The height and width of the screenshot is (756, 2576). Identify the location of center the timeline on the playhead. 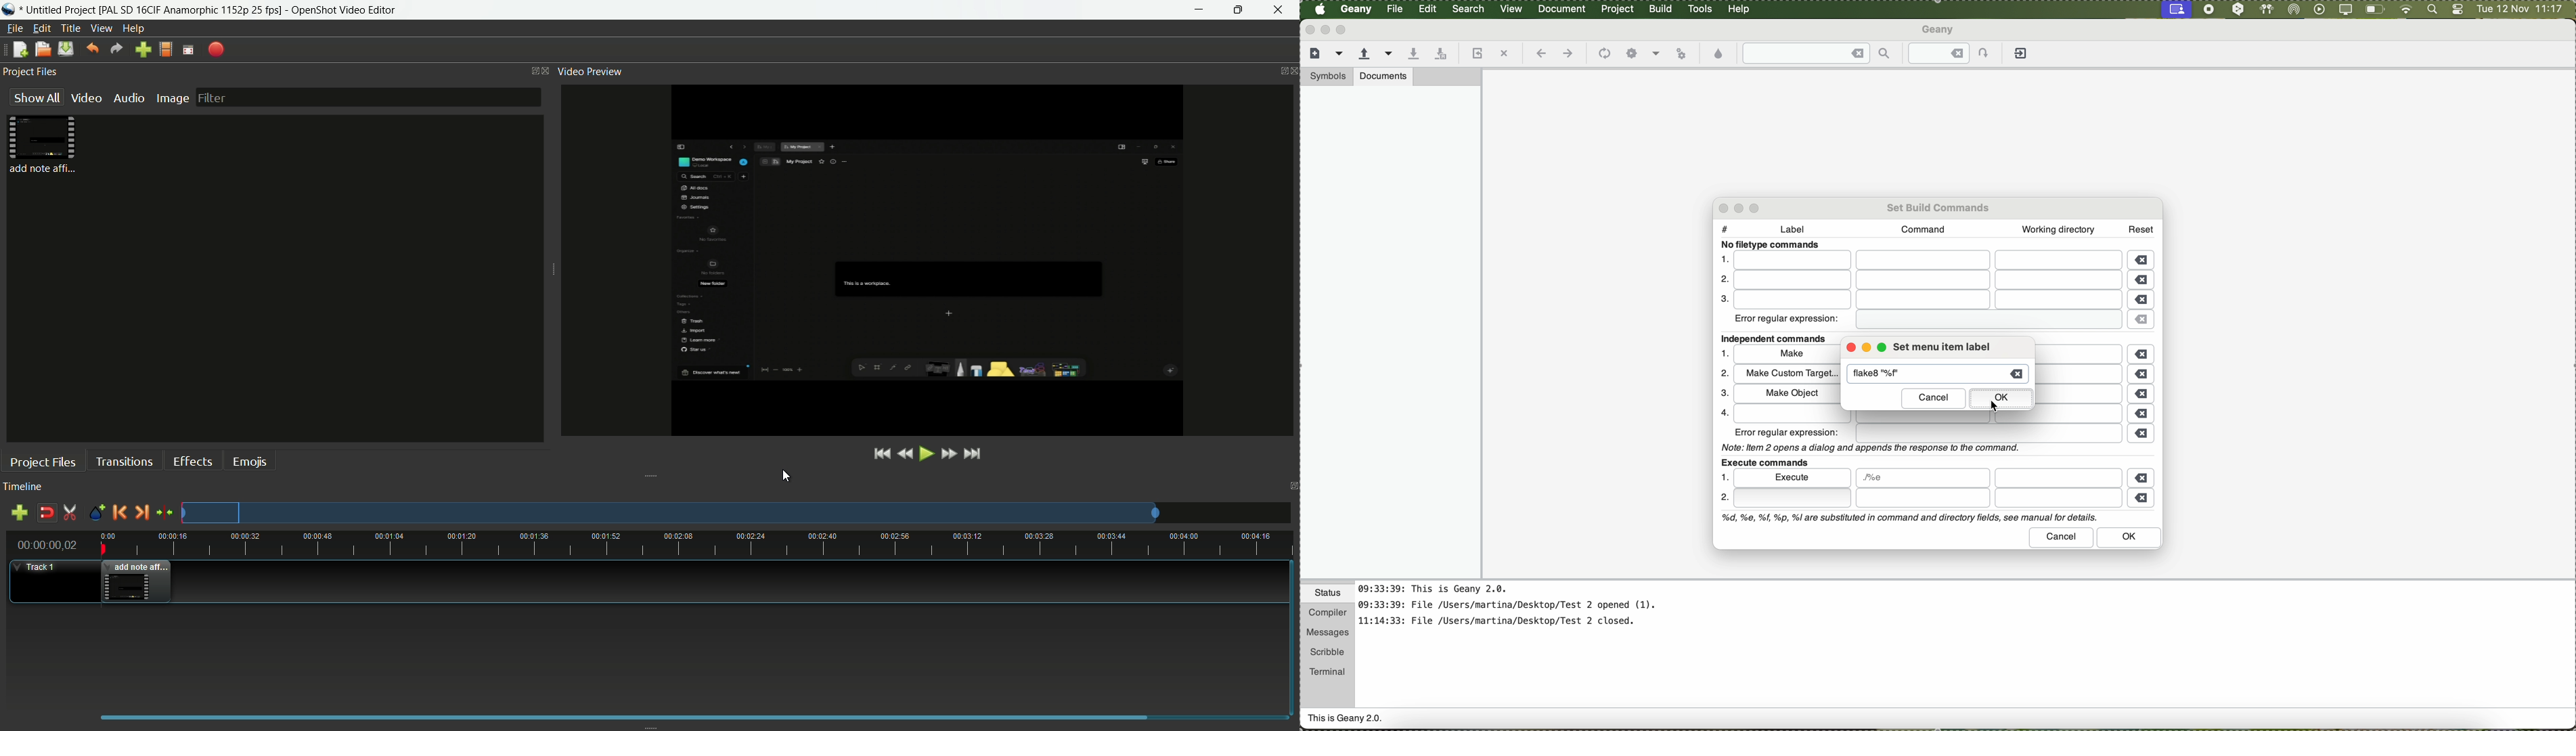
(164, 513).